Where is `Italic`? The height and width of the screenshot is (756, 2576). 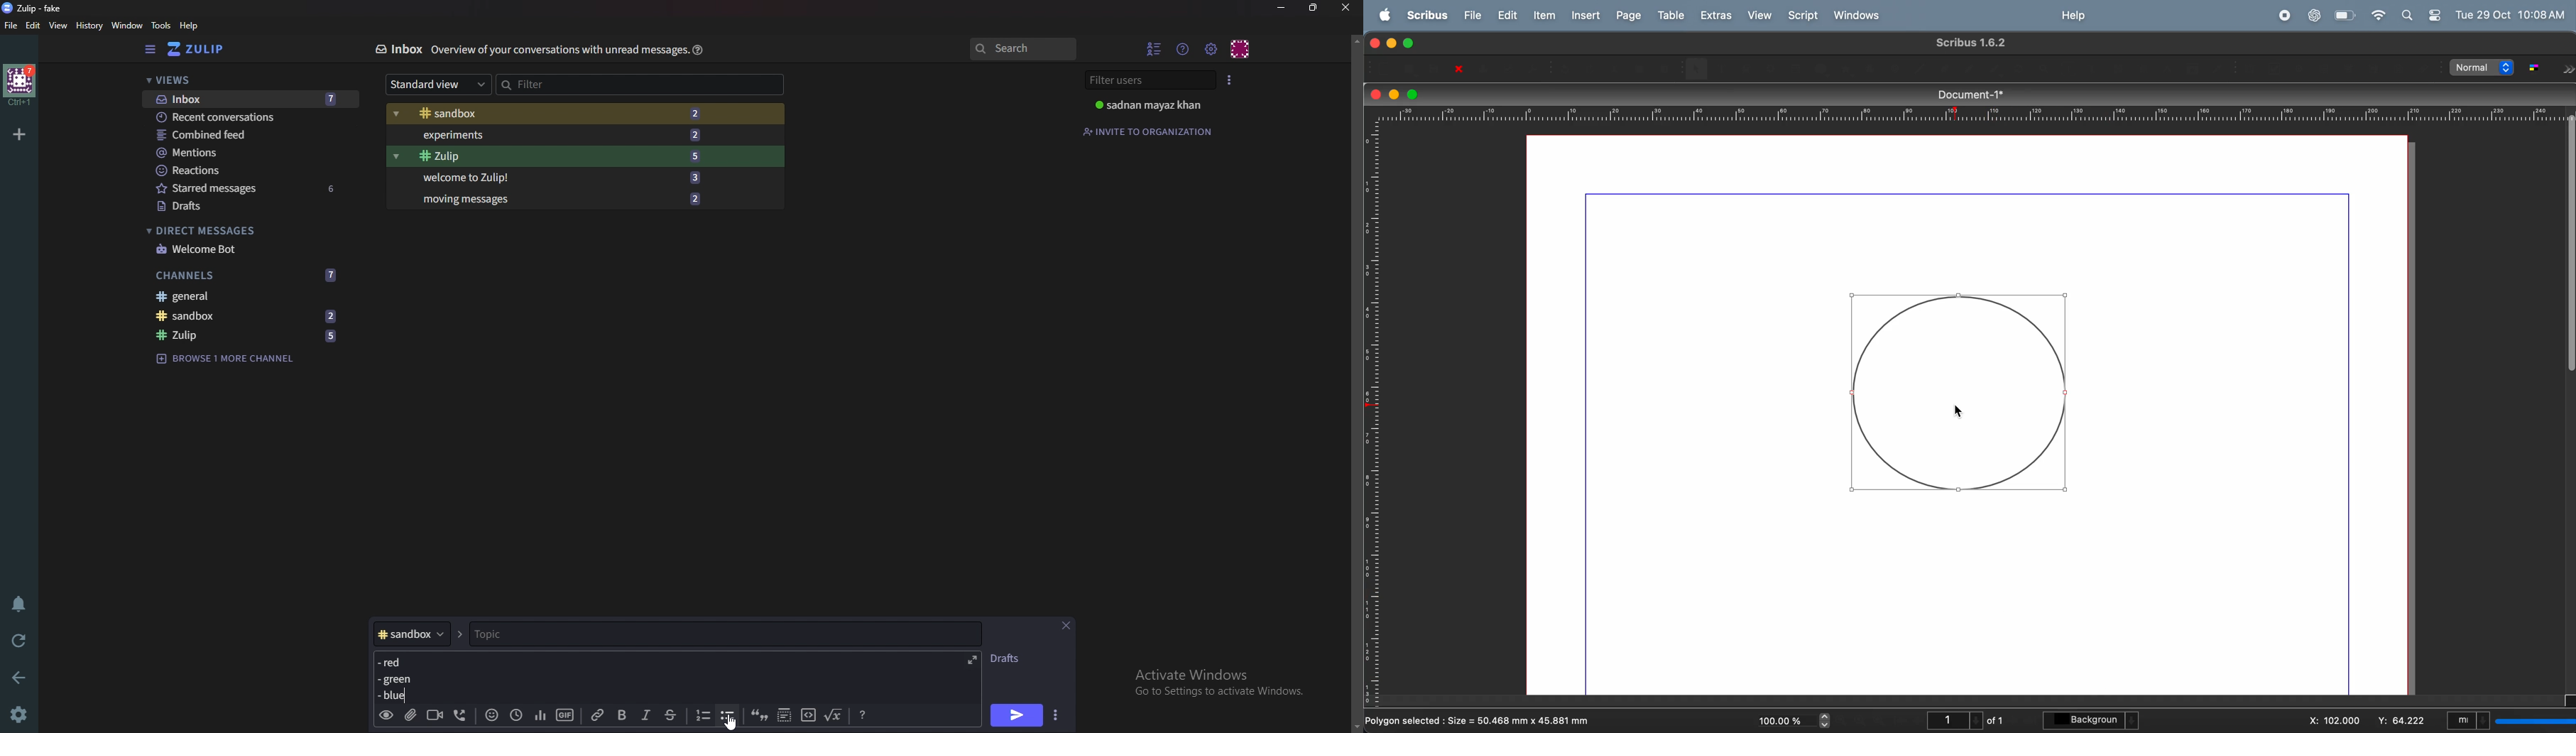
Italic is located at coordinates (646, 715).